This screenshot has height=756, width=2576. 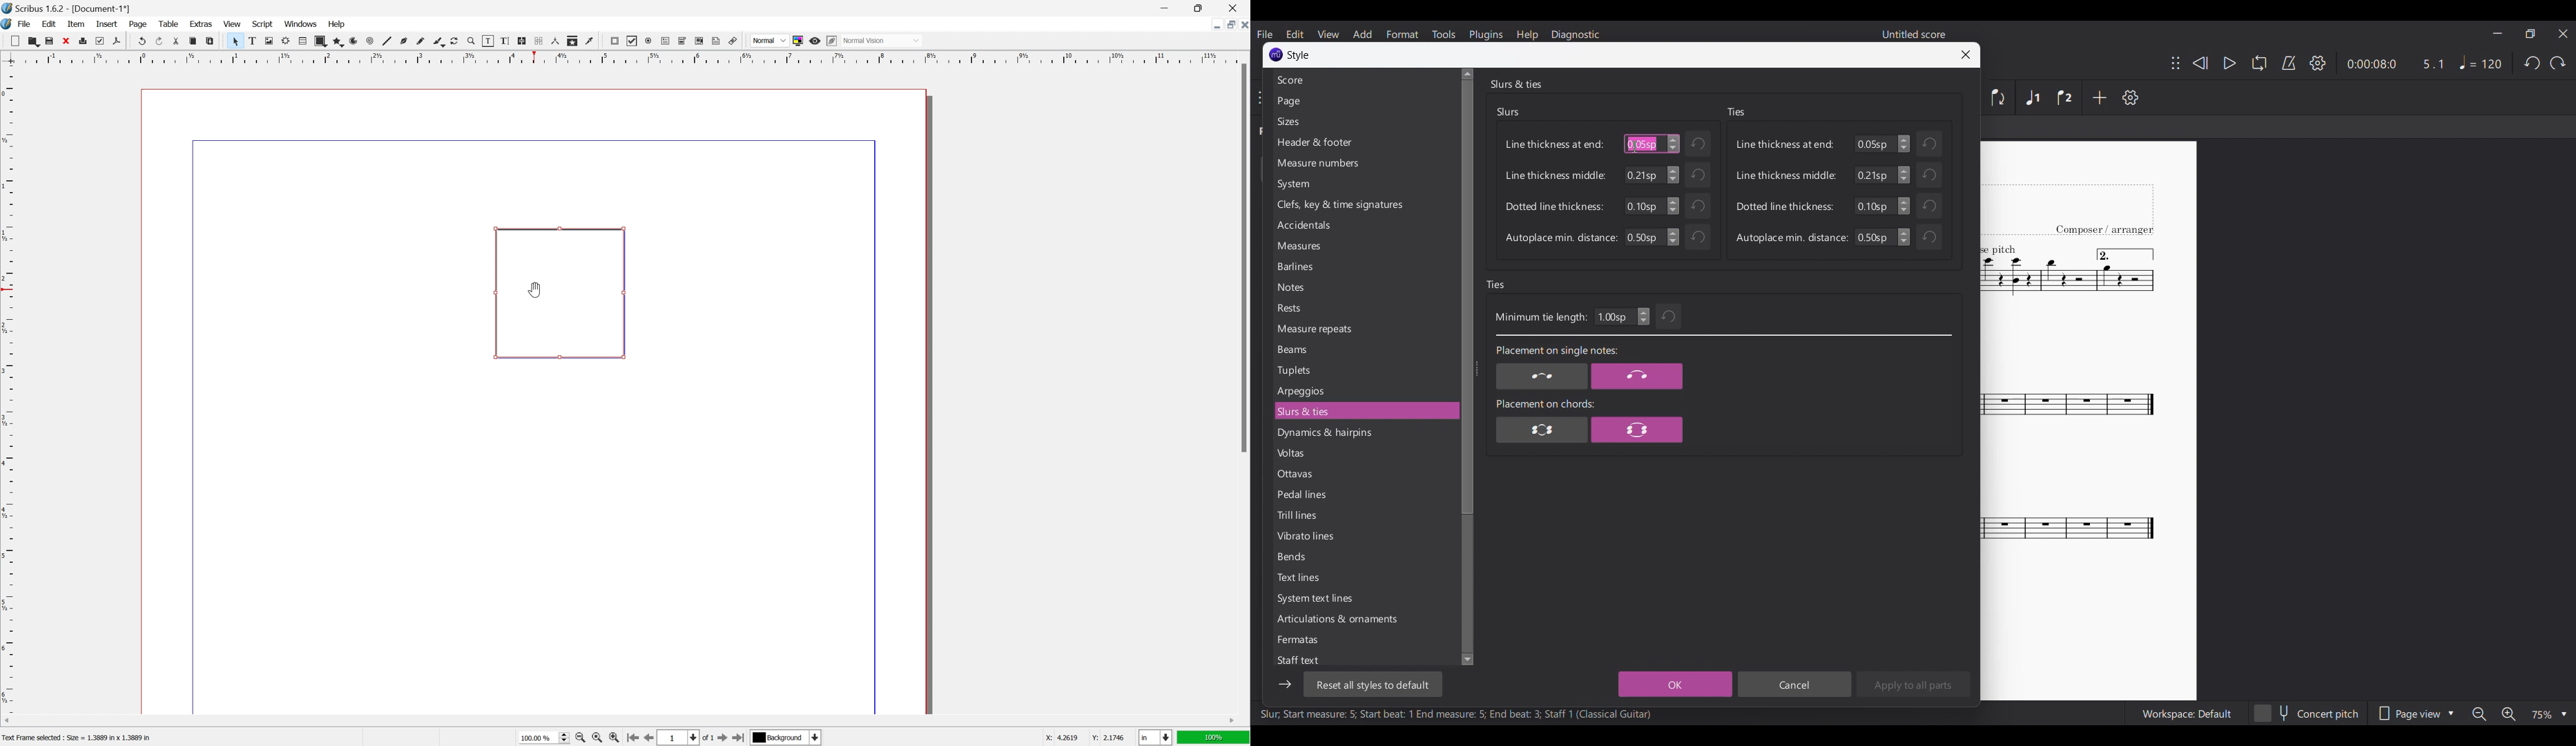 I want to click on Dotted line thickness, so click(x=1785, y=206).